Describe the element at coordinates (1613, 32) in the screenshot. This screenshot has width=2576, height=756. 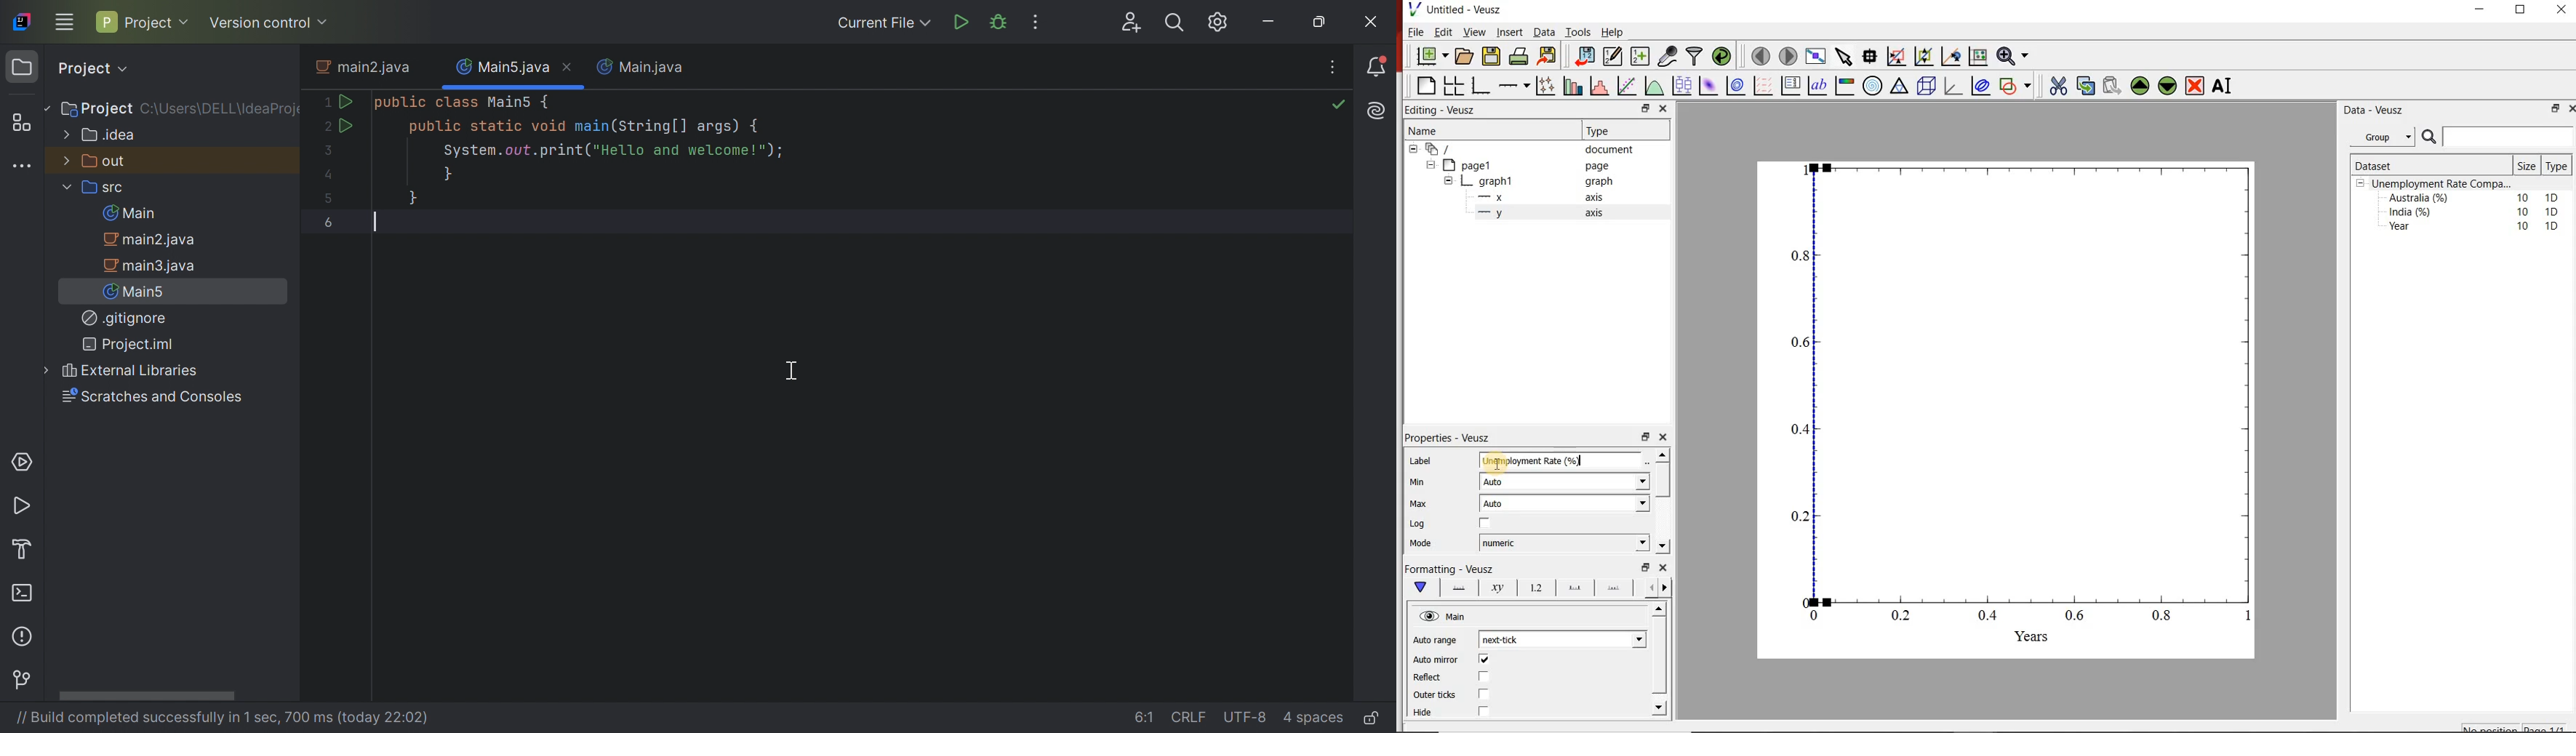
I see `Help` at that location.